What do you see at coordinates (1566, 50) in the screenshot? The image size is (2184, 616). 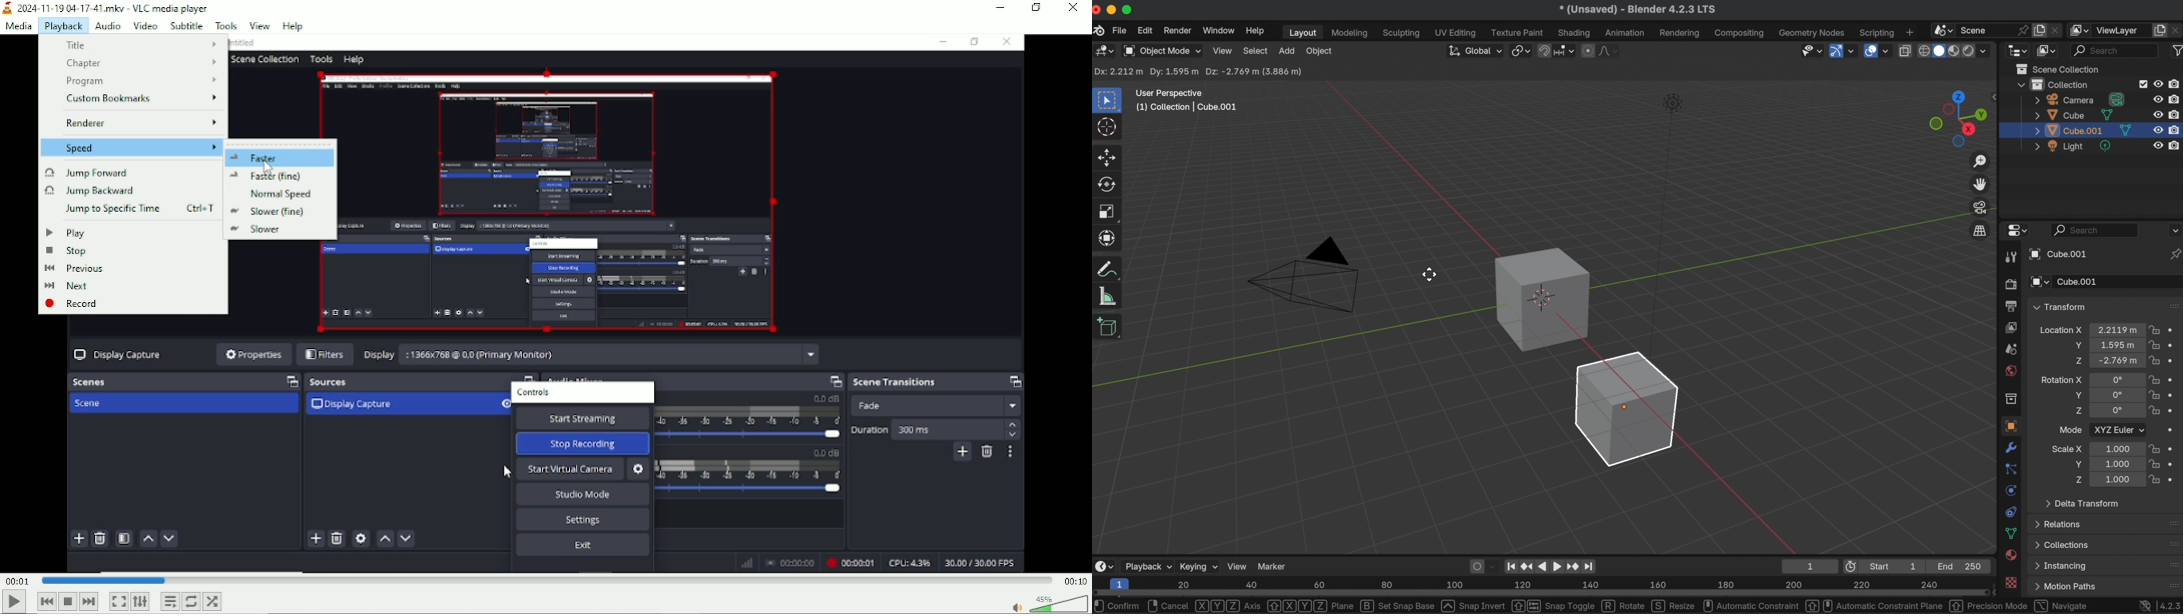 I see `snapping` at bounding box center [1566, 50].